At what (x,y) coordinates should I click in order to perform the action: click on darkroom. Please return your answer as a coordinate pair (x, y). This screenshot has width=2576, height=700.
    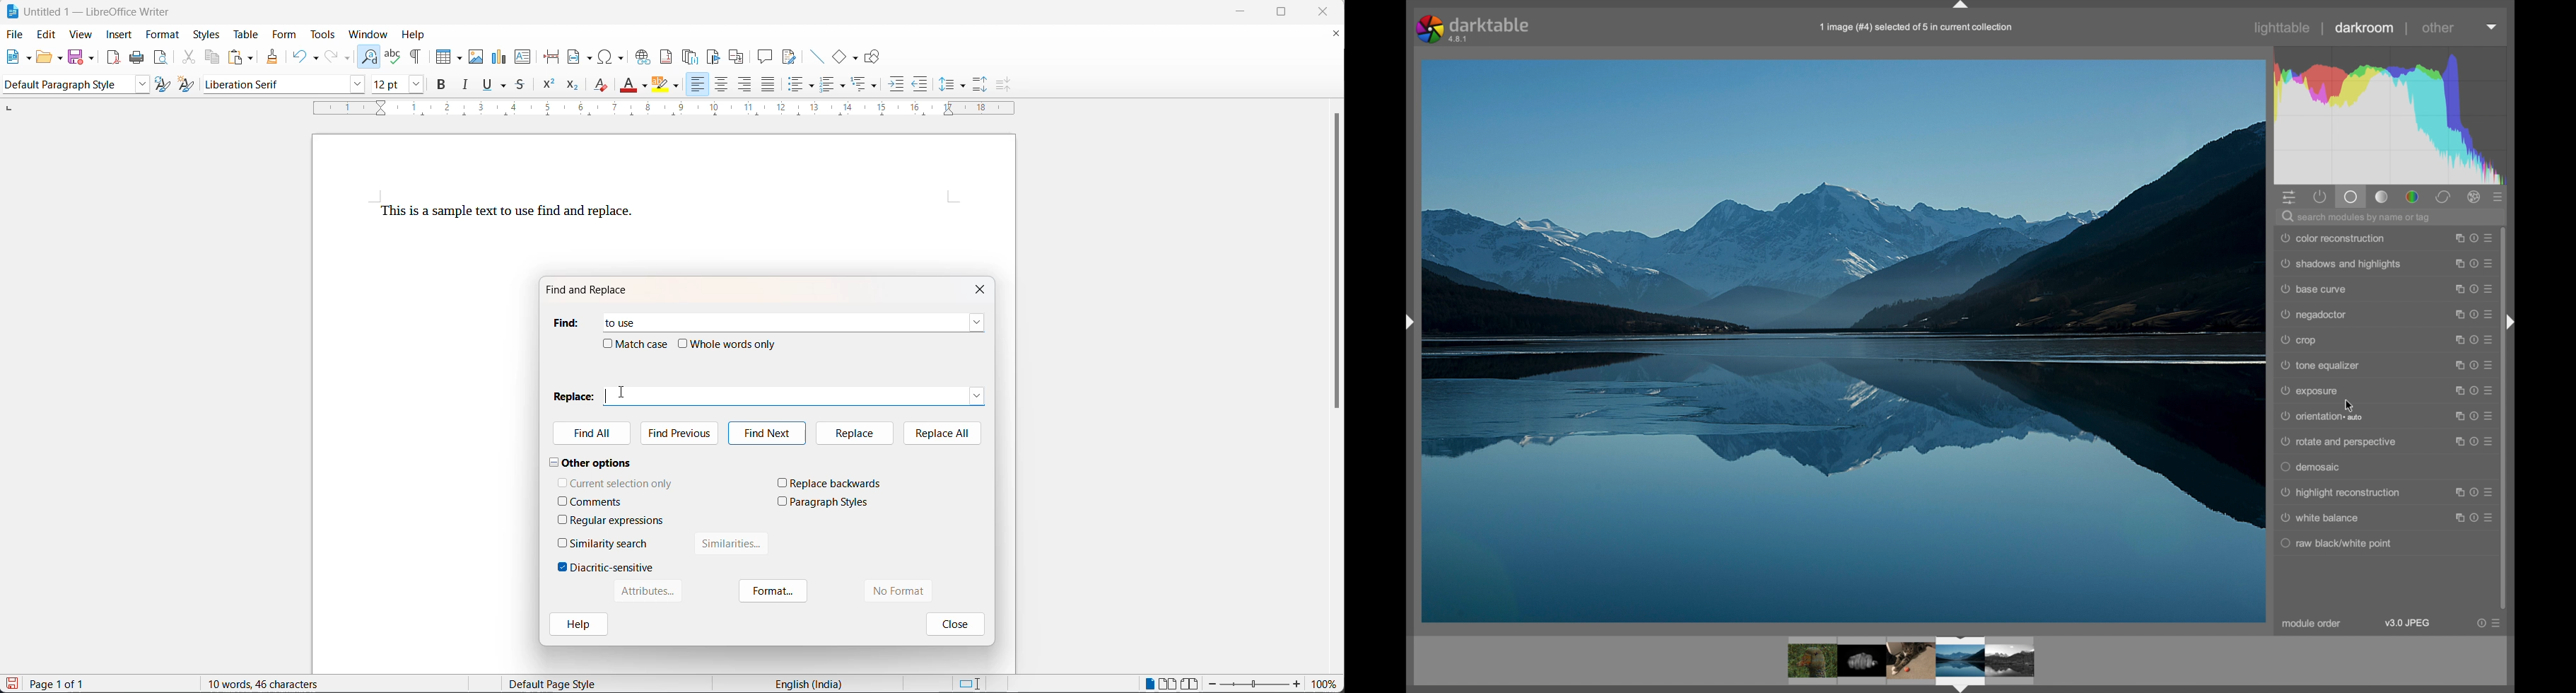
    Looking at the image, I should click on (2364, 28).